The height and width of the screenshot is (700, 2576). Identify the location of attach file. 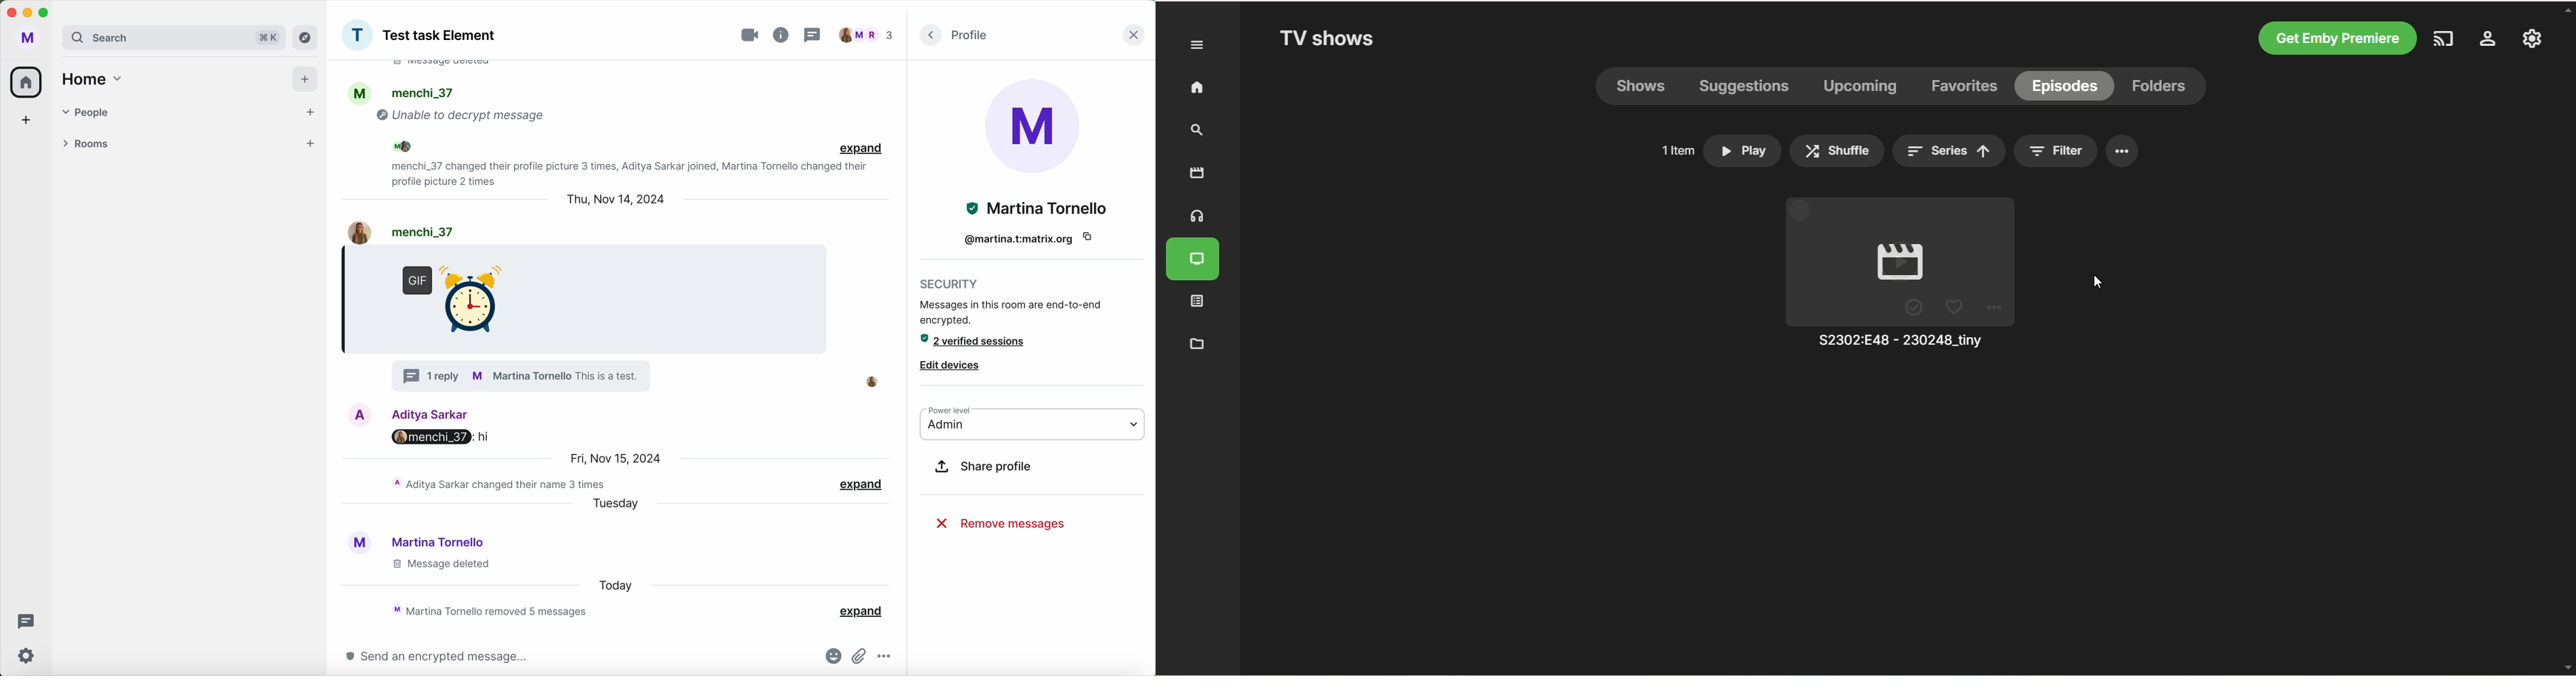
(860, 654).